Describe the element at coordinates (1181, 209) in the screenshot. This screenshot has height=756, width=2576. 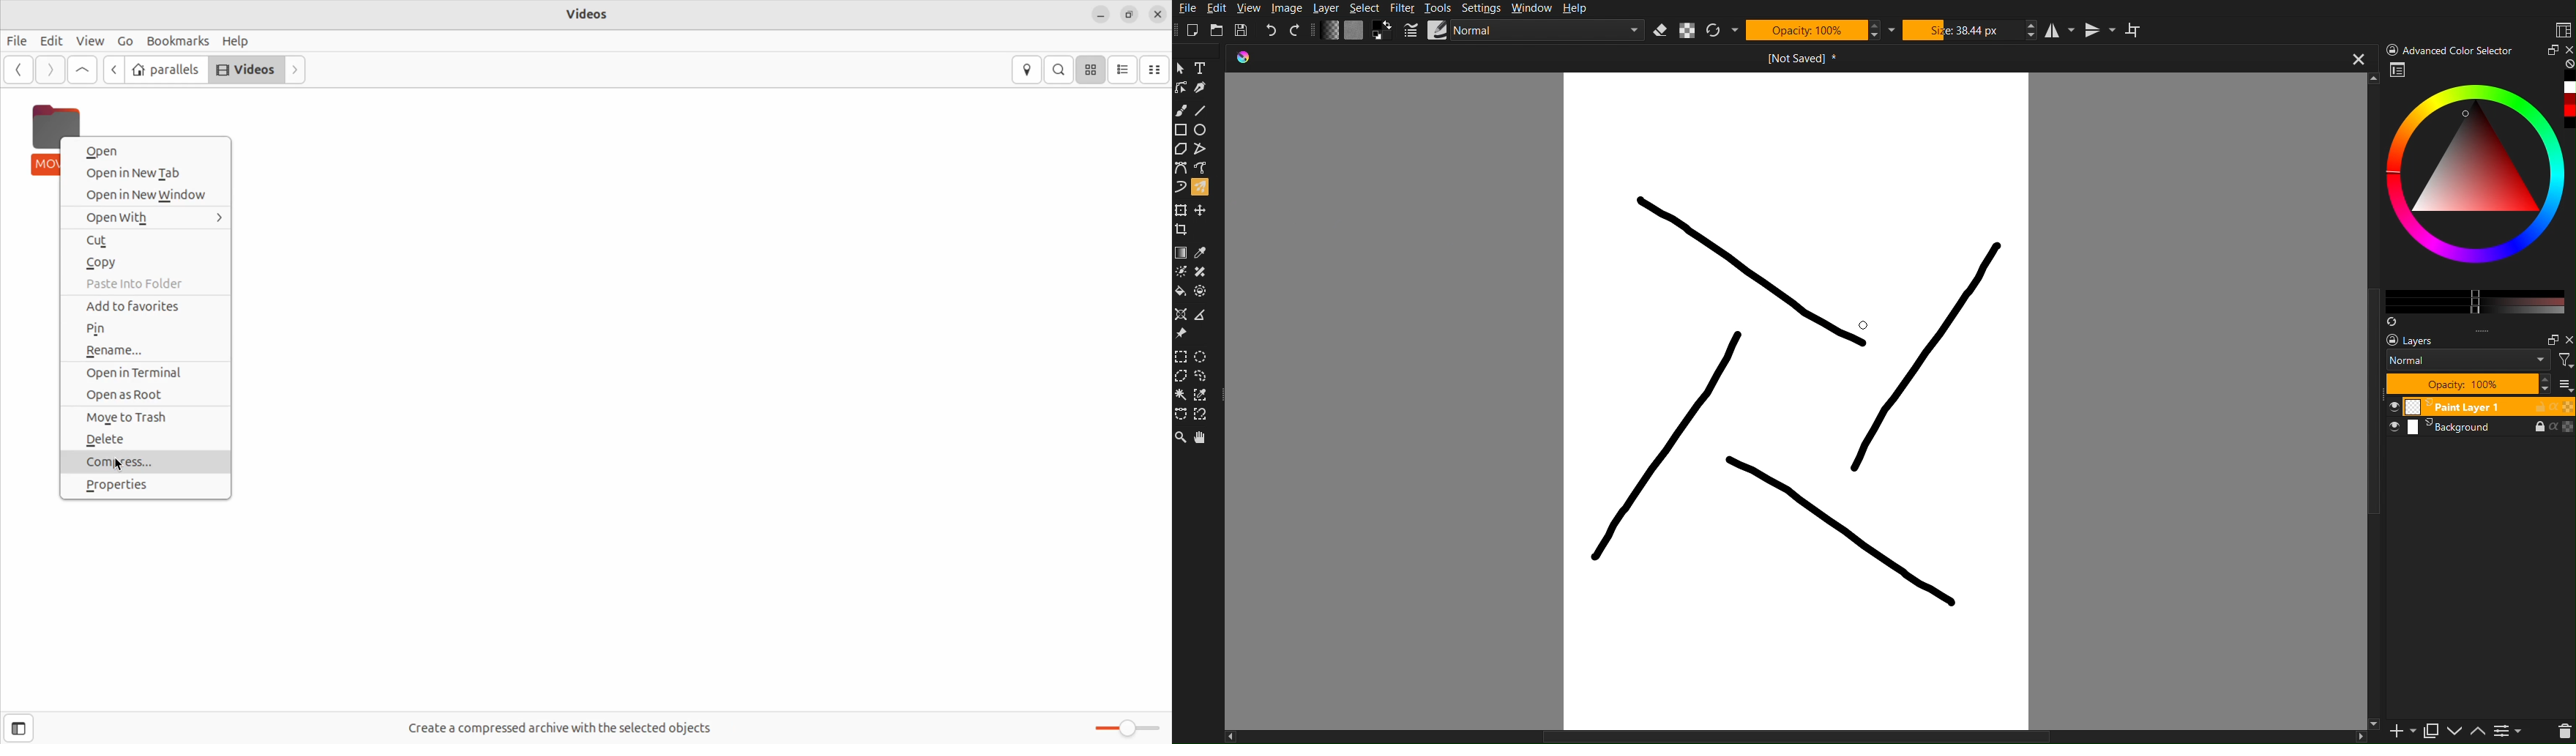
I see `Transform Tool` at that location.